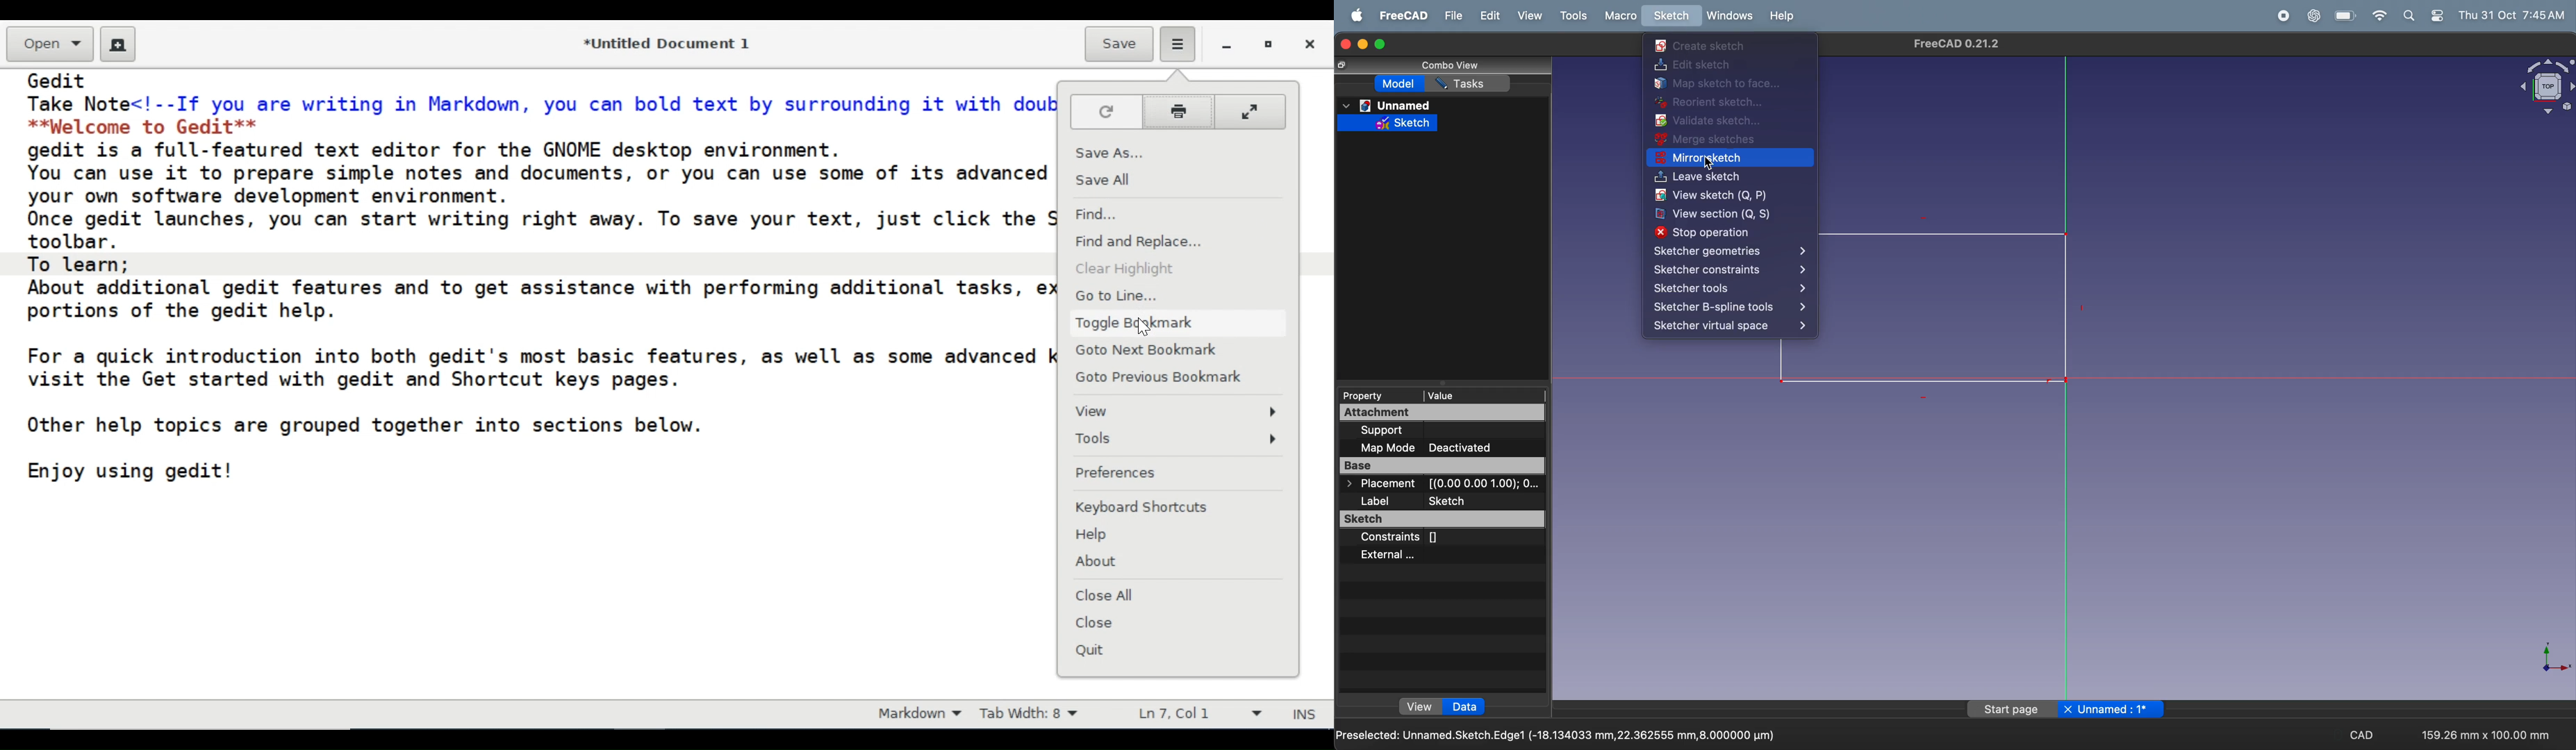  What do you see at coordinates (1438, 706) in the screenshot?
I see `view data` at bounding box center [1438, 706].